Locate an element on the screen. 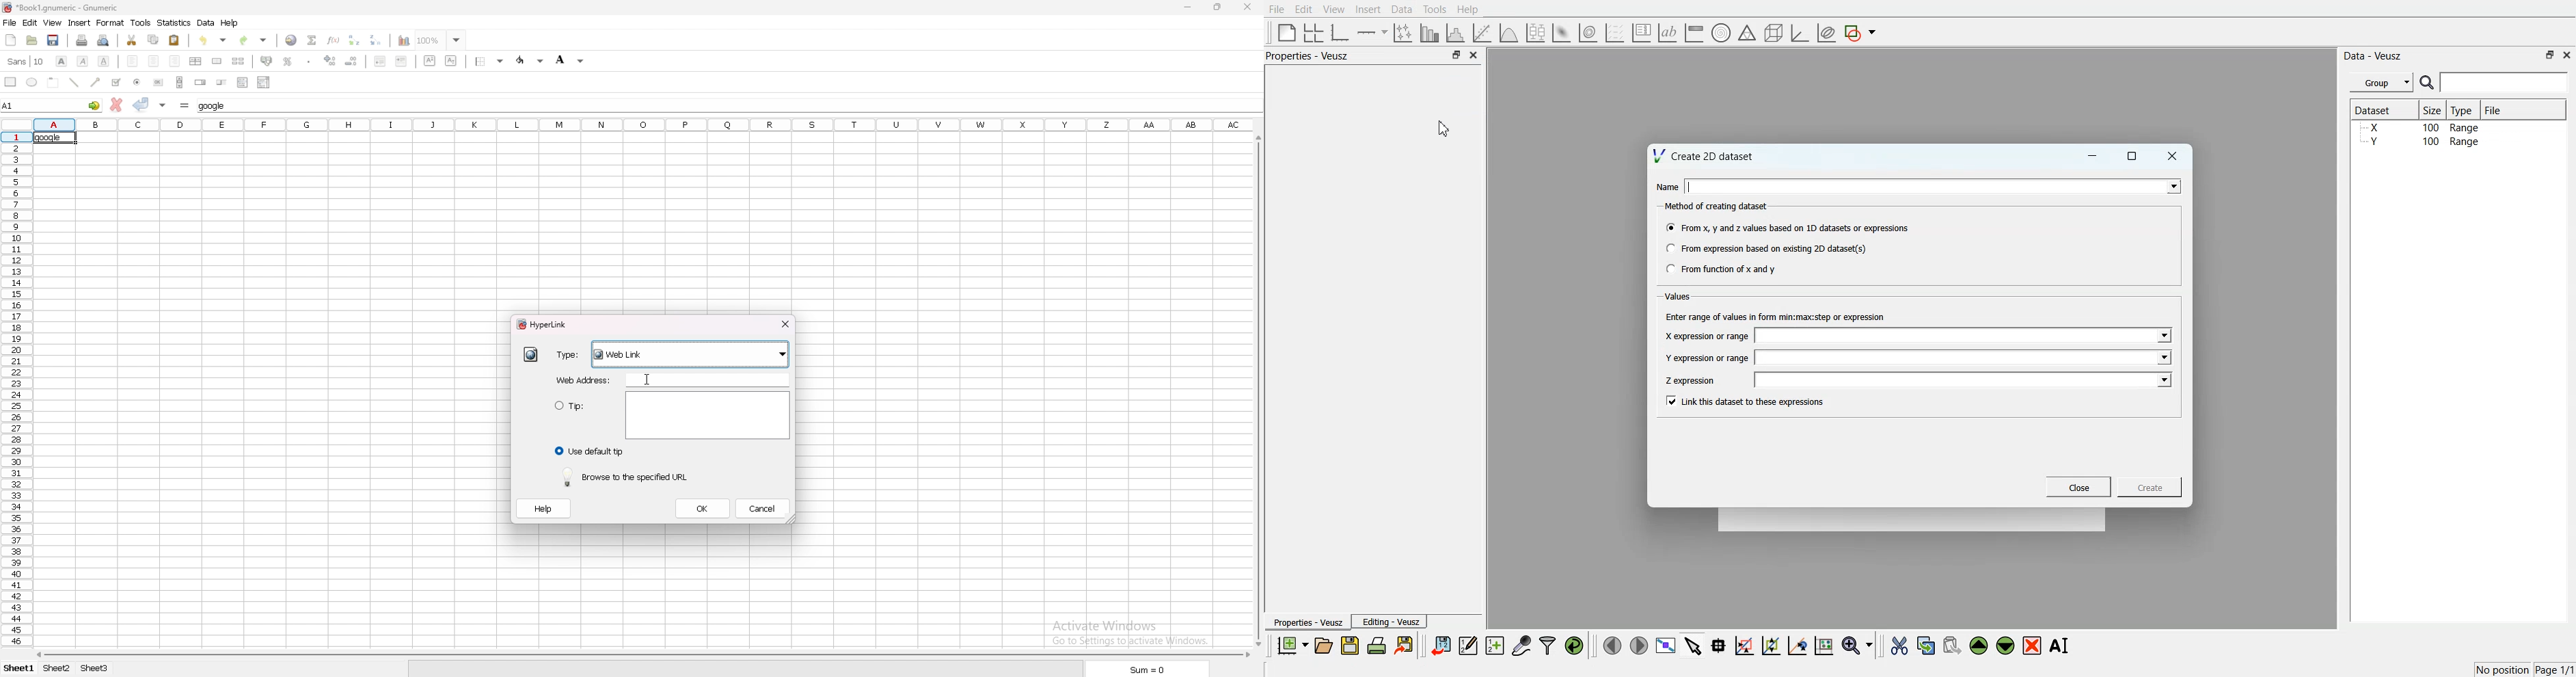 The image size is (2576, 700). Text area is located at coordinates (710, 417).